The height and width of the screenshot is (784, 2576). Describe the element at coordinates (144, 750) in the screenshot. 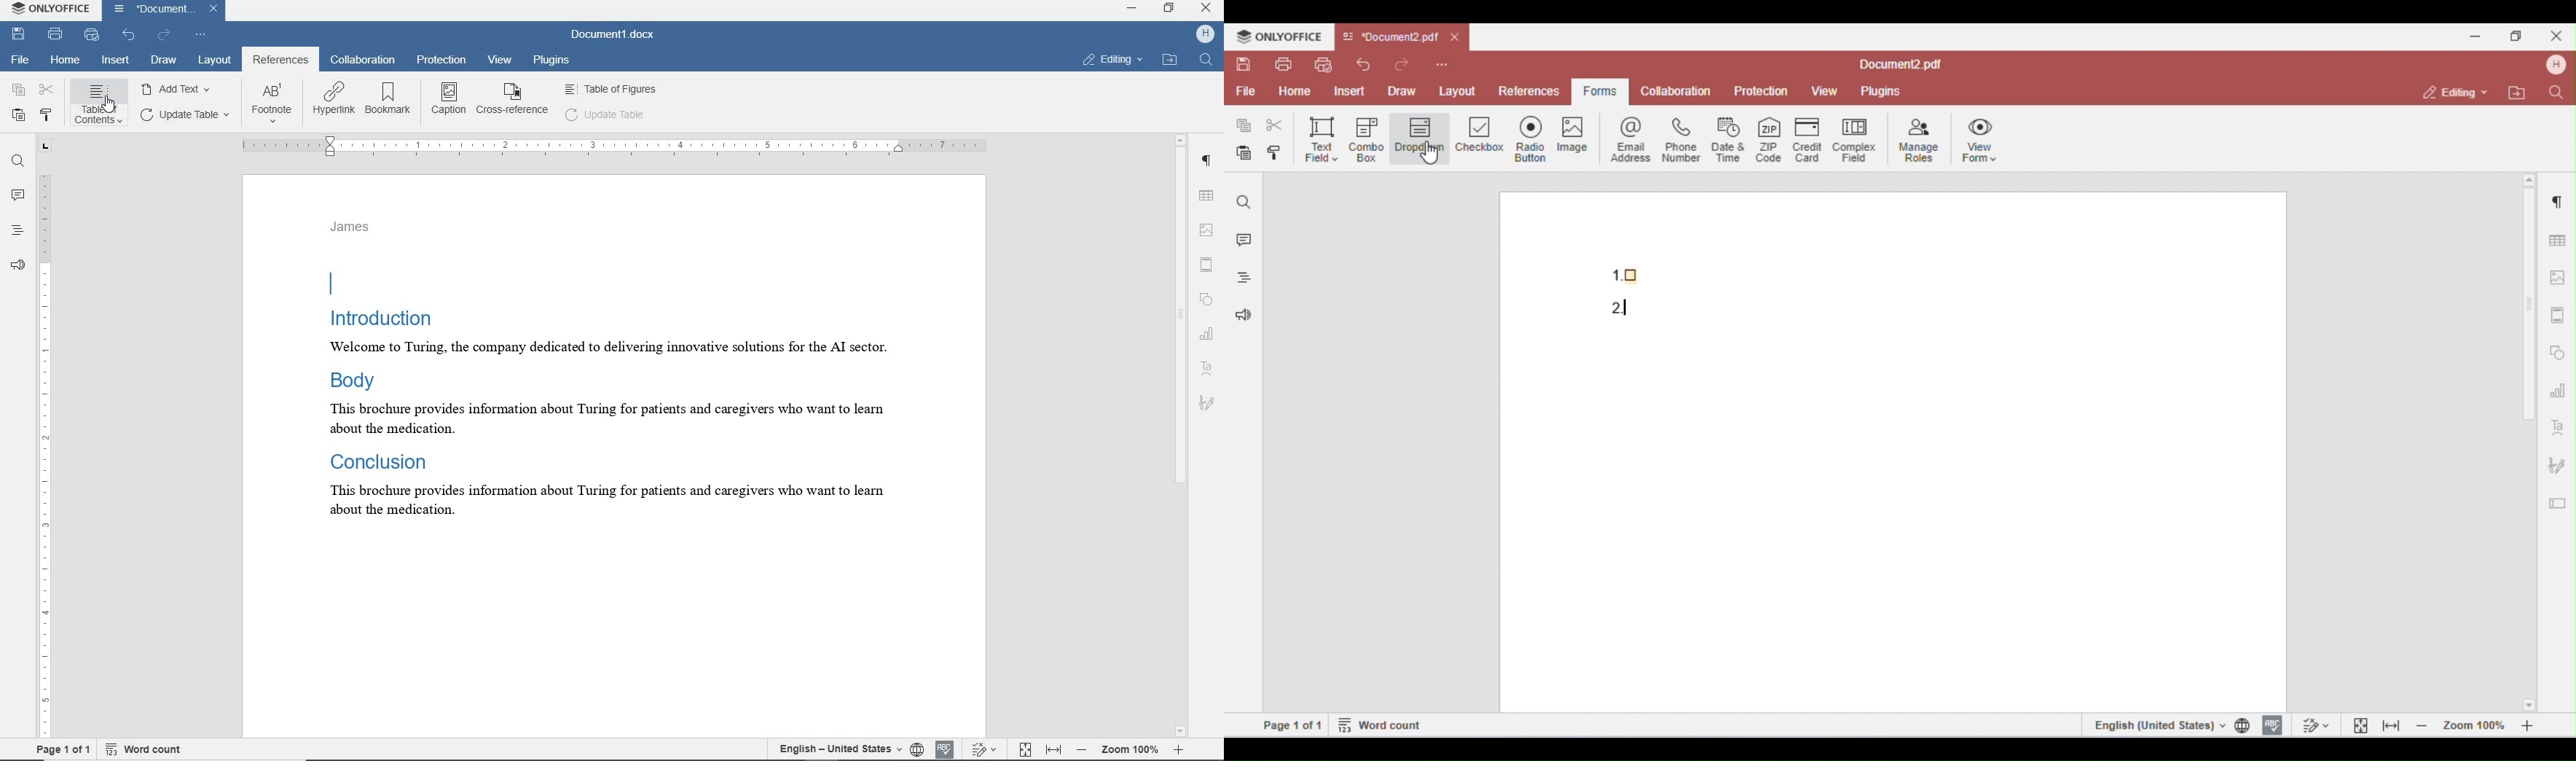

I see `Word Count` at that location.